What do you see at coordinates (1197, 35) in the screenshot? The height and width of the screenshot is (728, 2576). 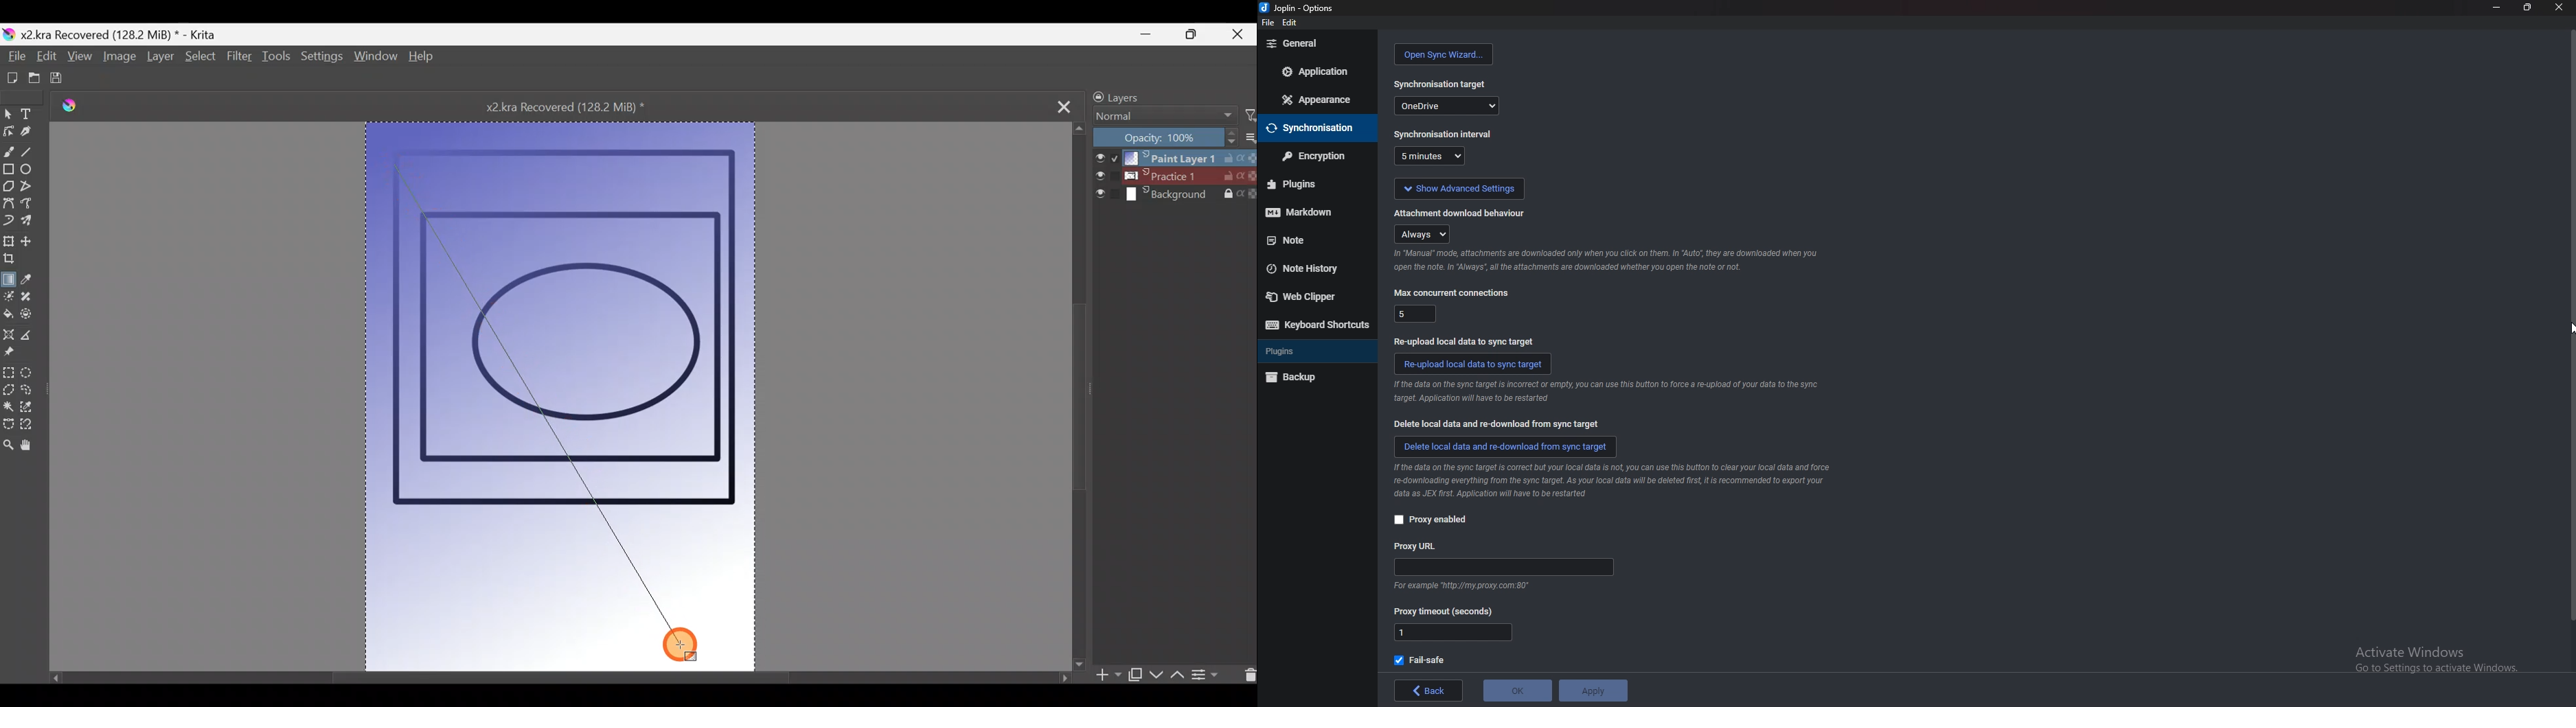 I see `Maximise` at bounding box center [1197, 35].